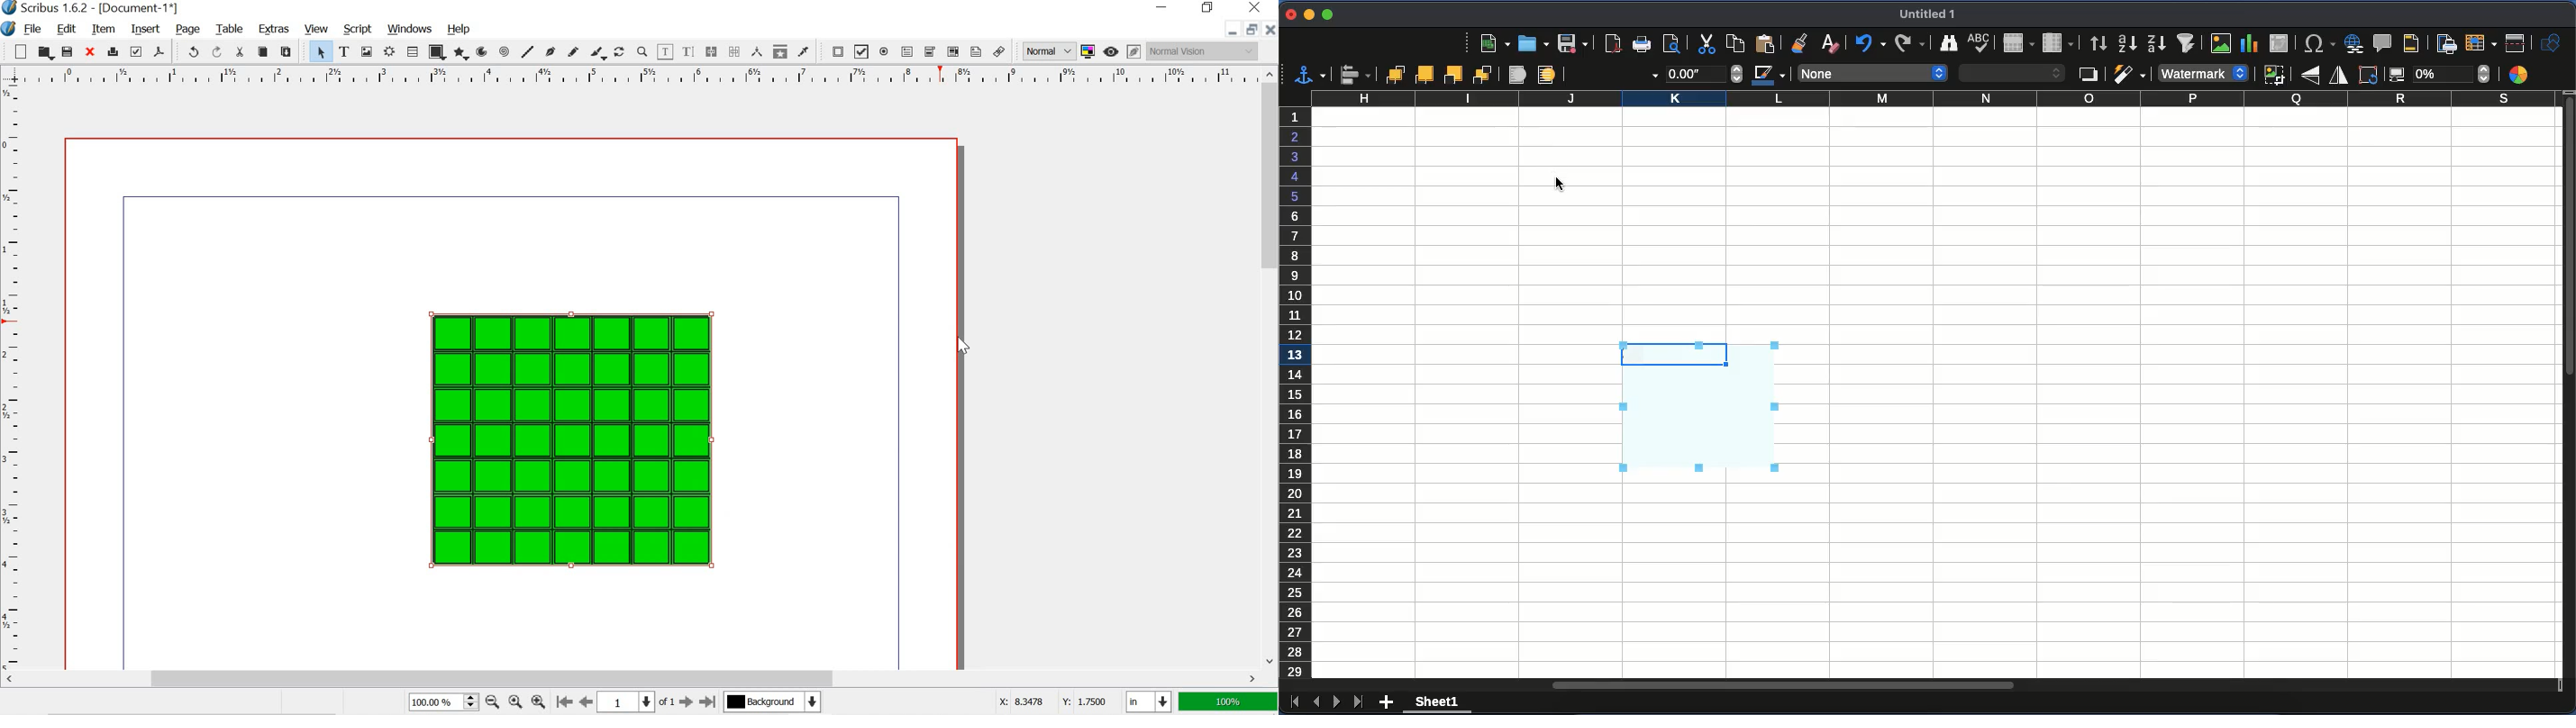 Image resolution: width=2576 pixels, height=728 pixels. Describe the element at coordinates (229, 28) in the screenshot. I see `table` at that location.